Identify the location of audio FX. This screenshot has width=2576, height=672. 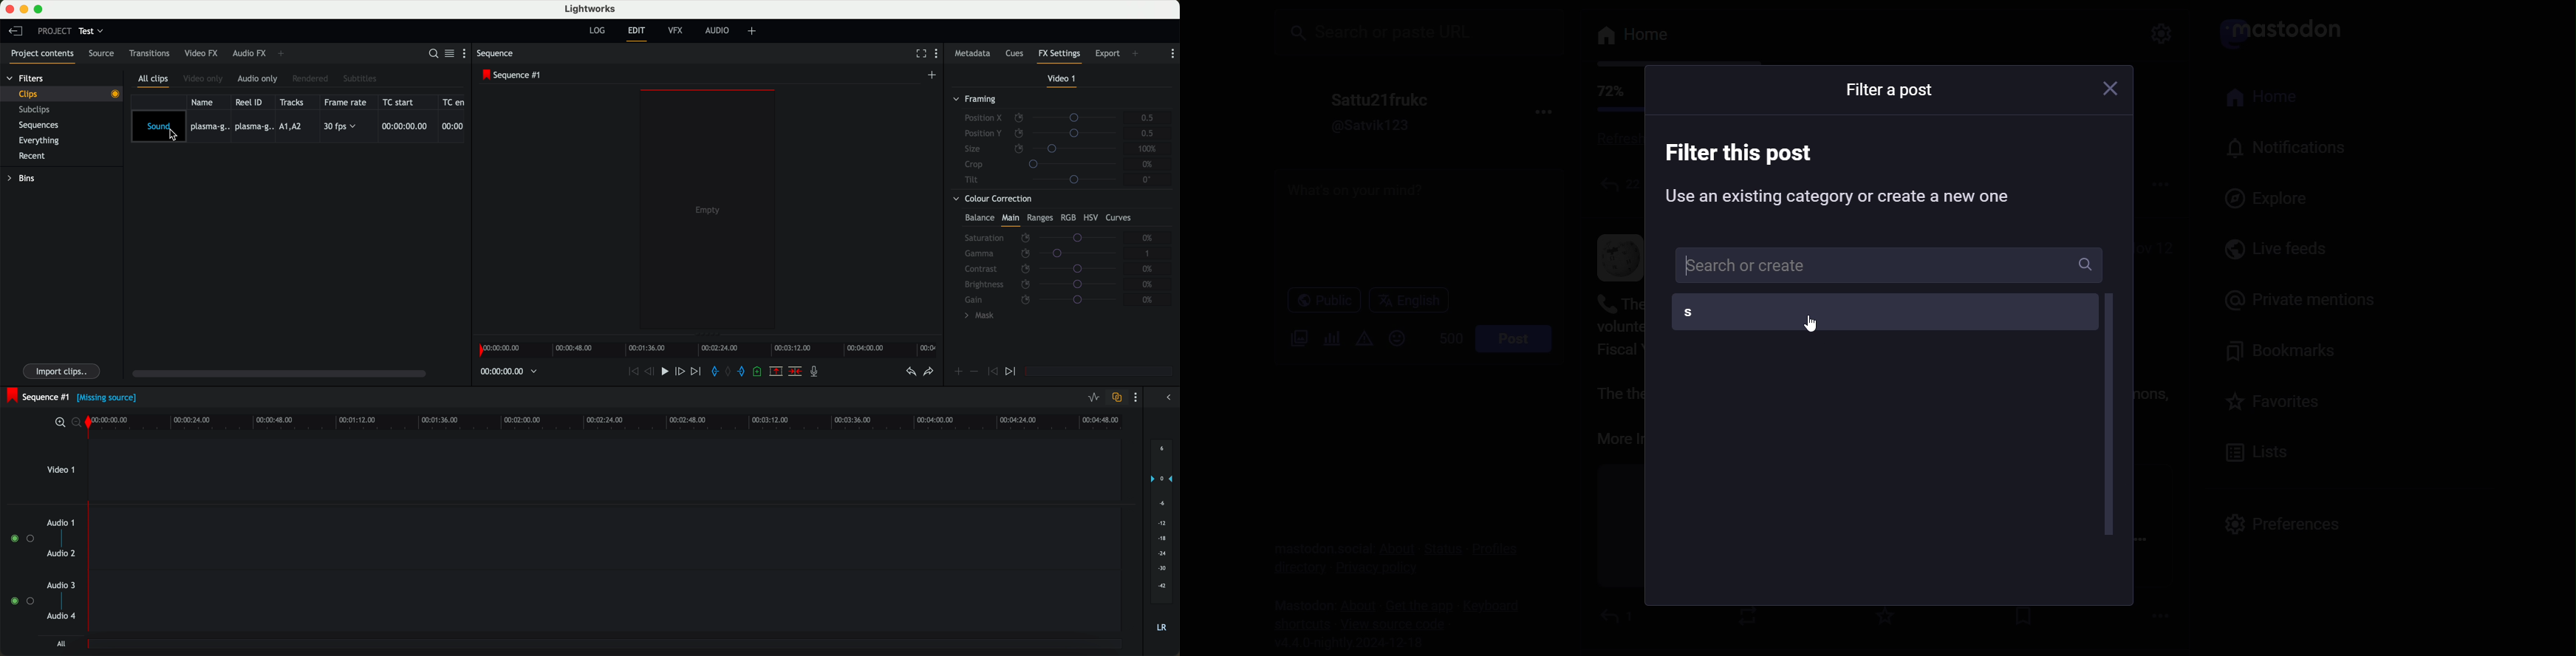
(249, 54).